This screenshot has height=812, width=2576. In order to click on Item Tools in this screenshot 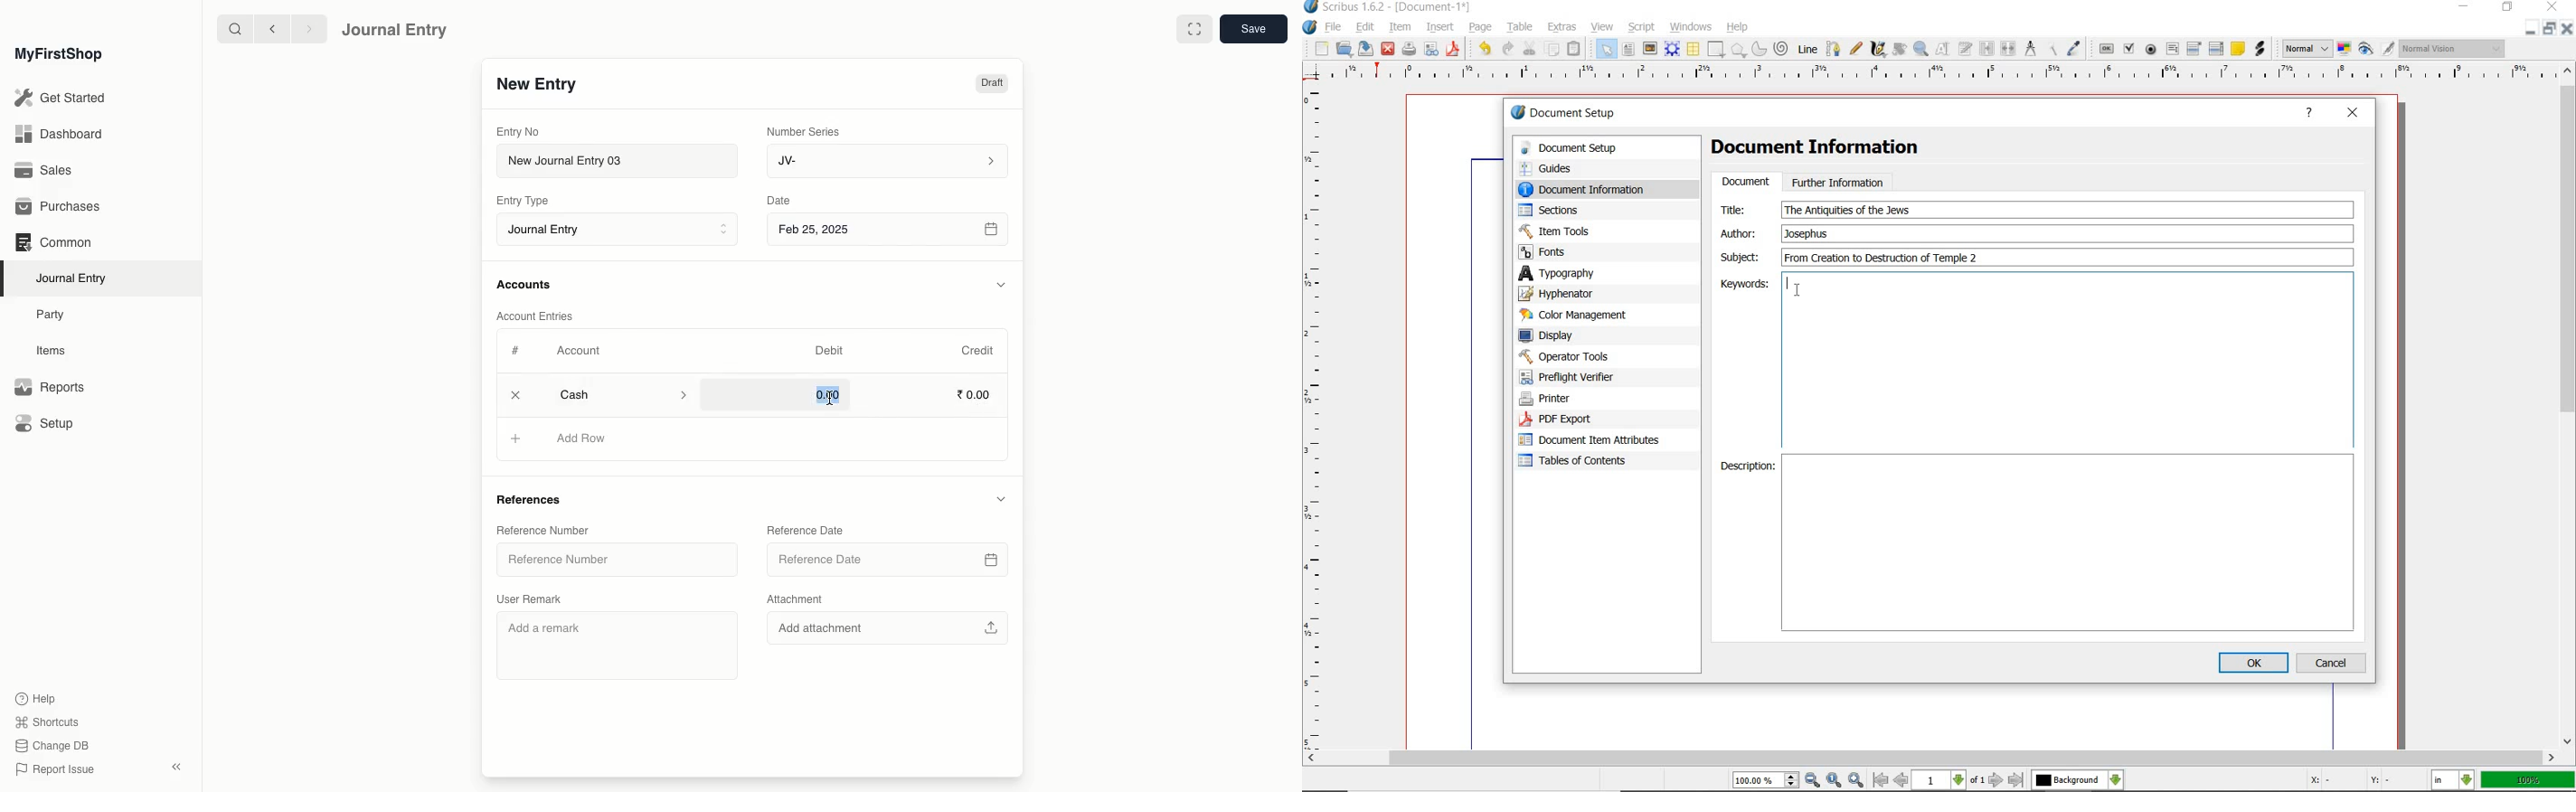, I will do `click(1590, 231)`.